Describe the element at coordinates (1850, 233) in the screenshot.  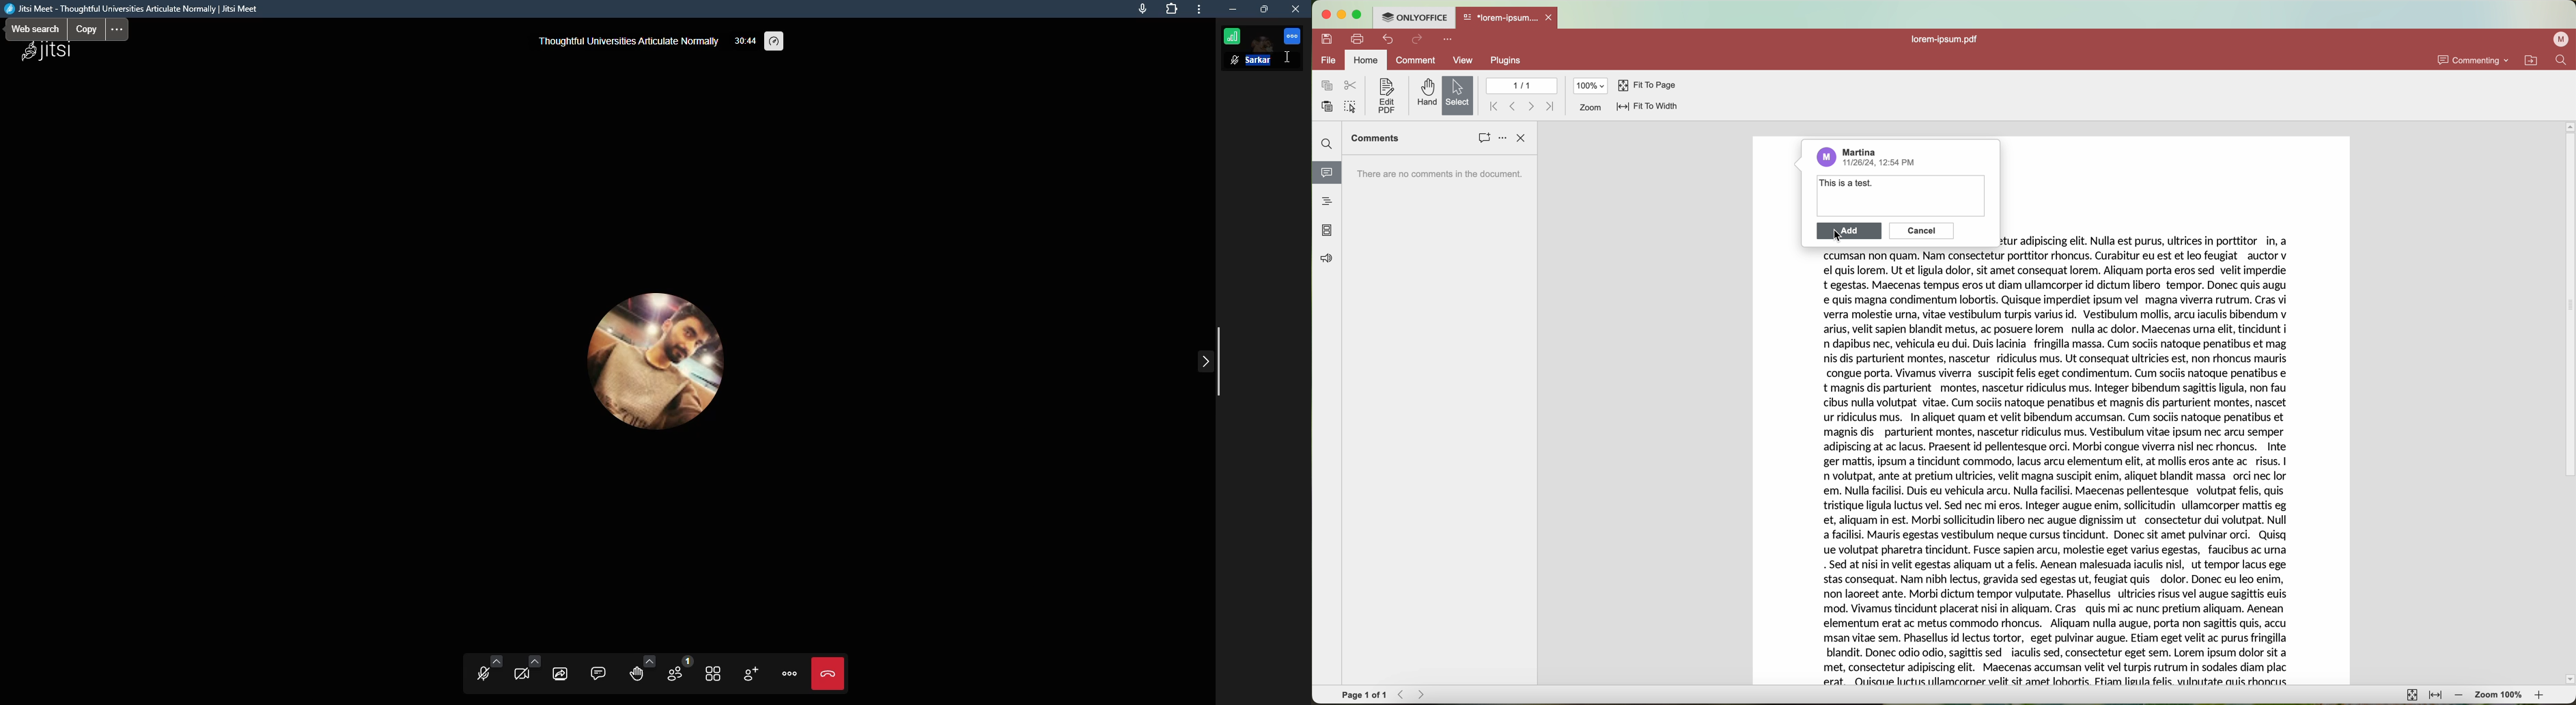
I see `click on add button` at that location.